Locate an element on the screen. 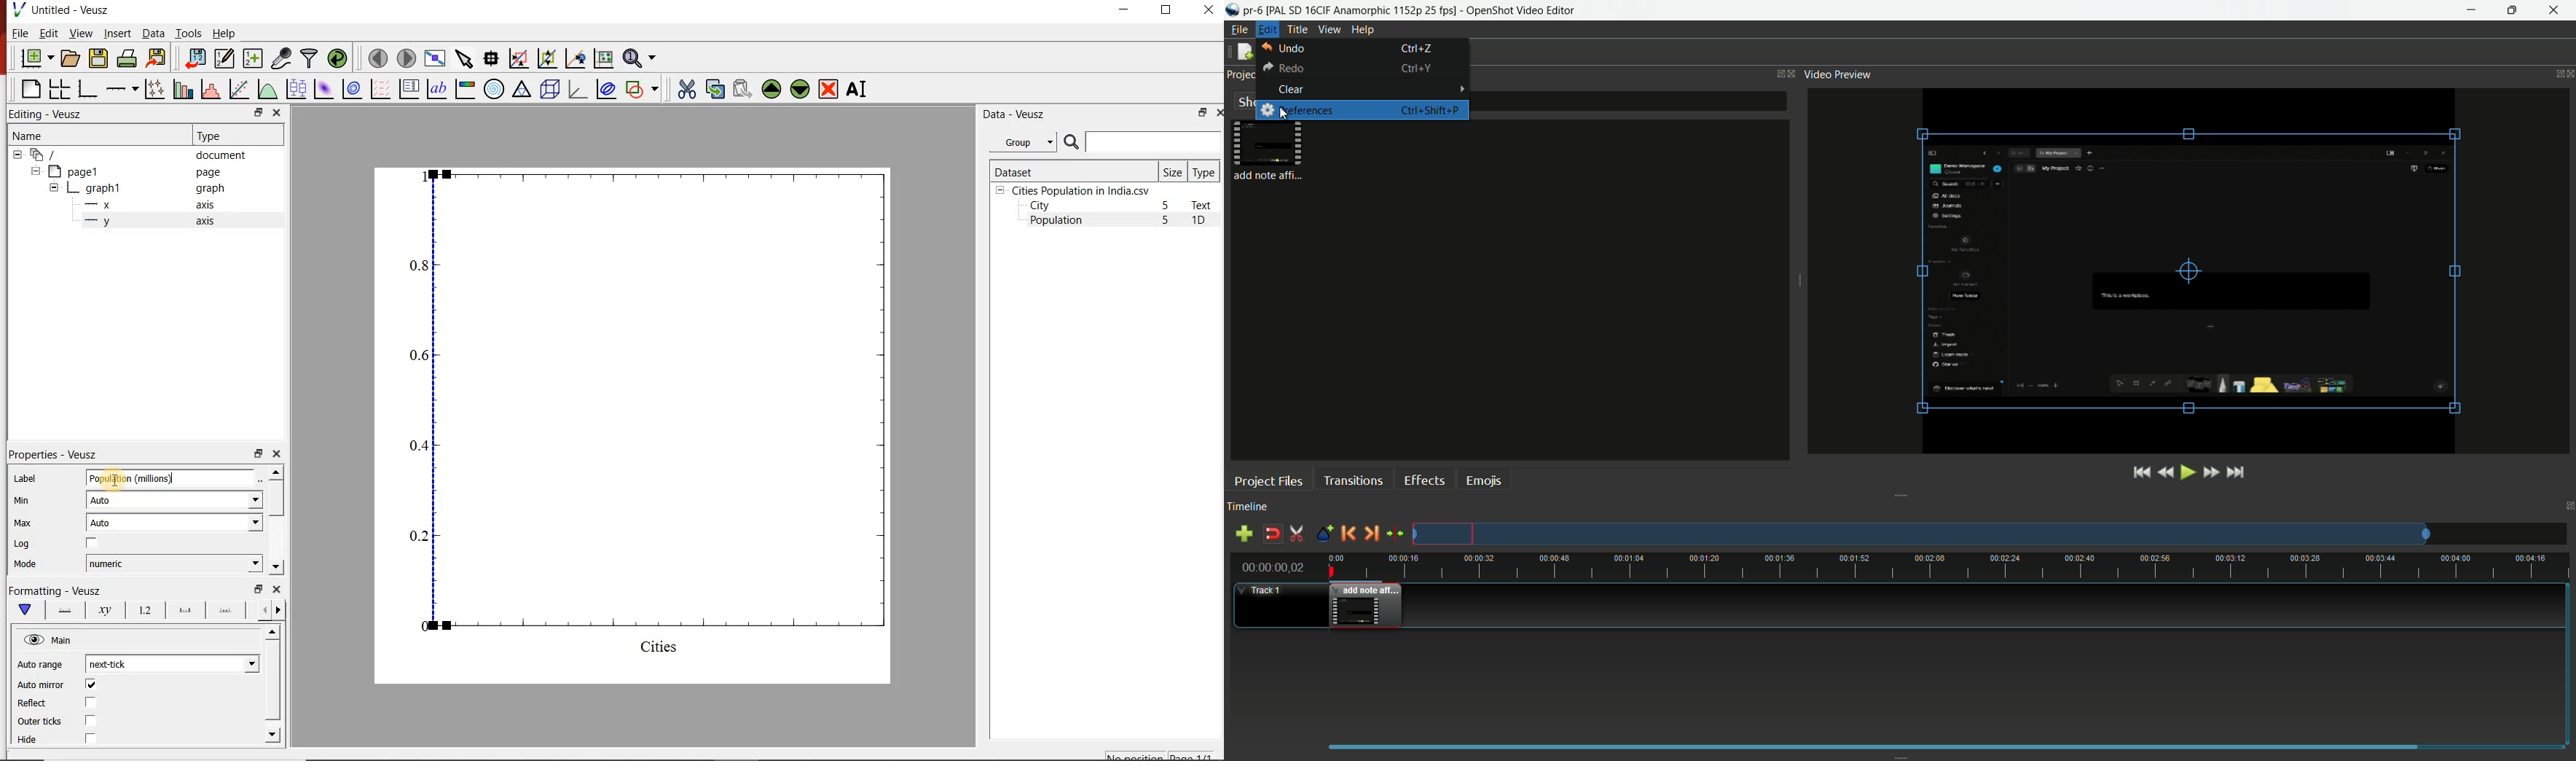 This screenshot has width=2576, height=784. renames the selected widget is located at coordinates (857, 89).